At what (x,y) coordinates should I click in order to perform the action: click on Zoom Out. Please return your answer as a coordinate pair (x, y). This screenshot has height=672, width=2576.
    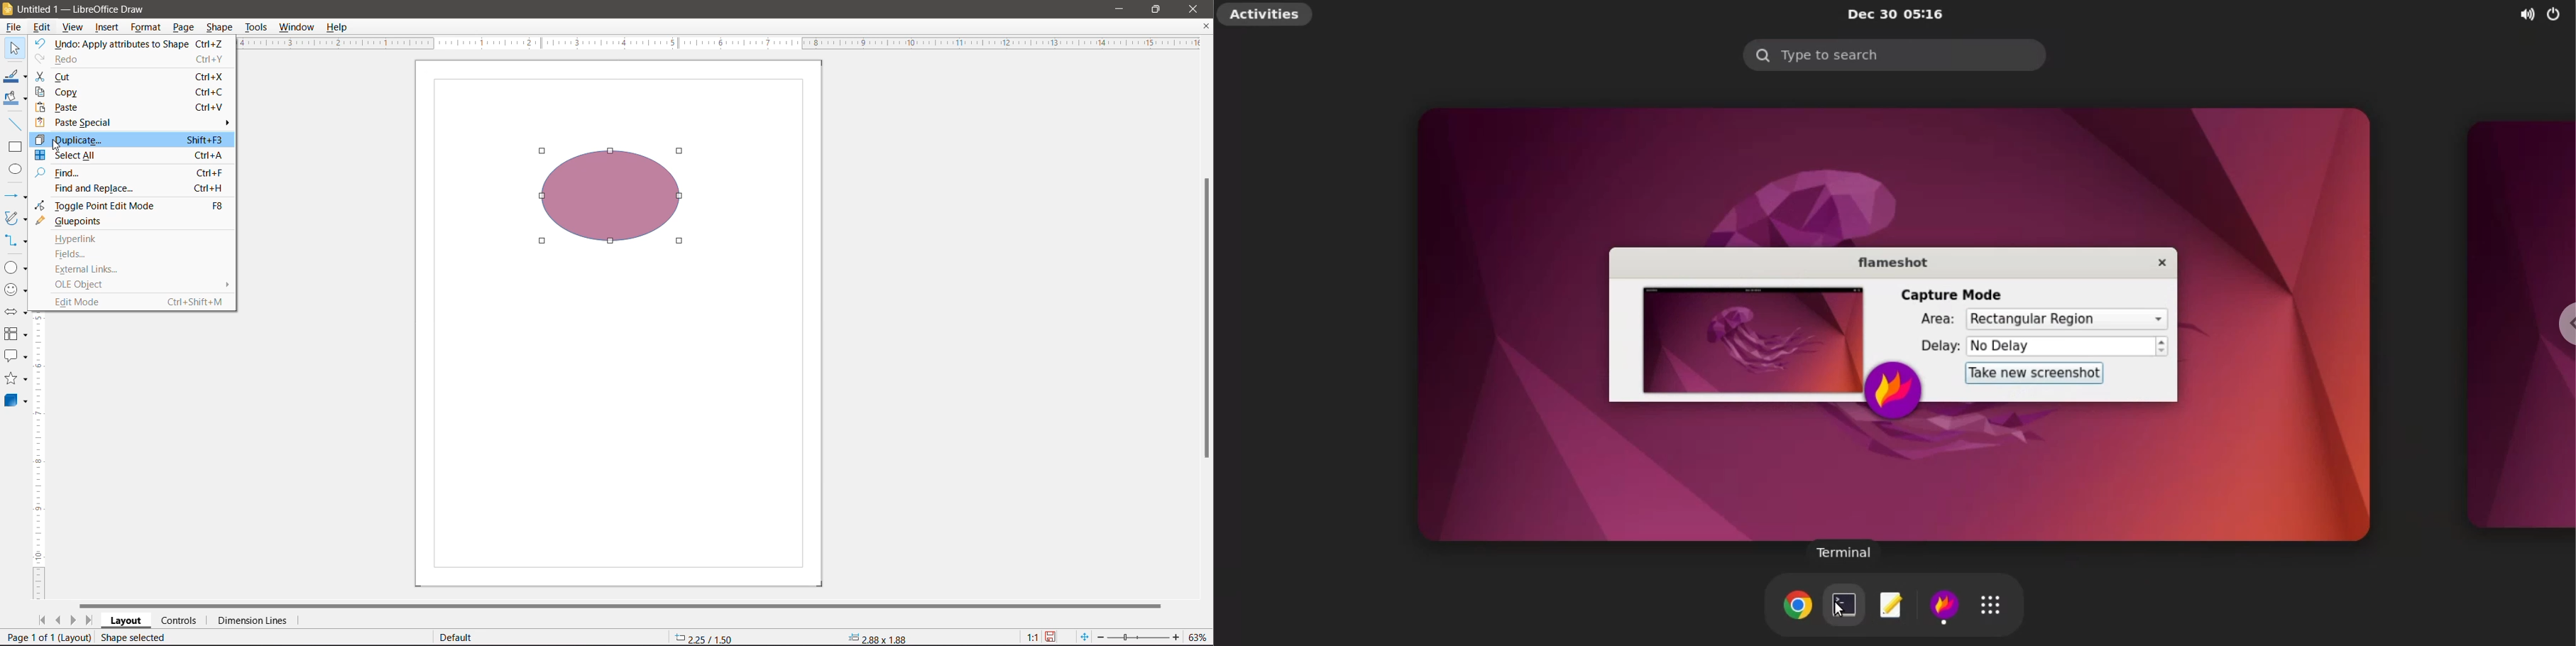
    Looking at the image, I should click on (1100, 638).